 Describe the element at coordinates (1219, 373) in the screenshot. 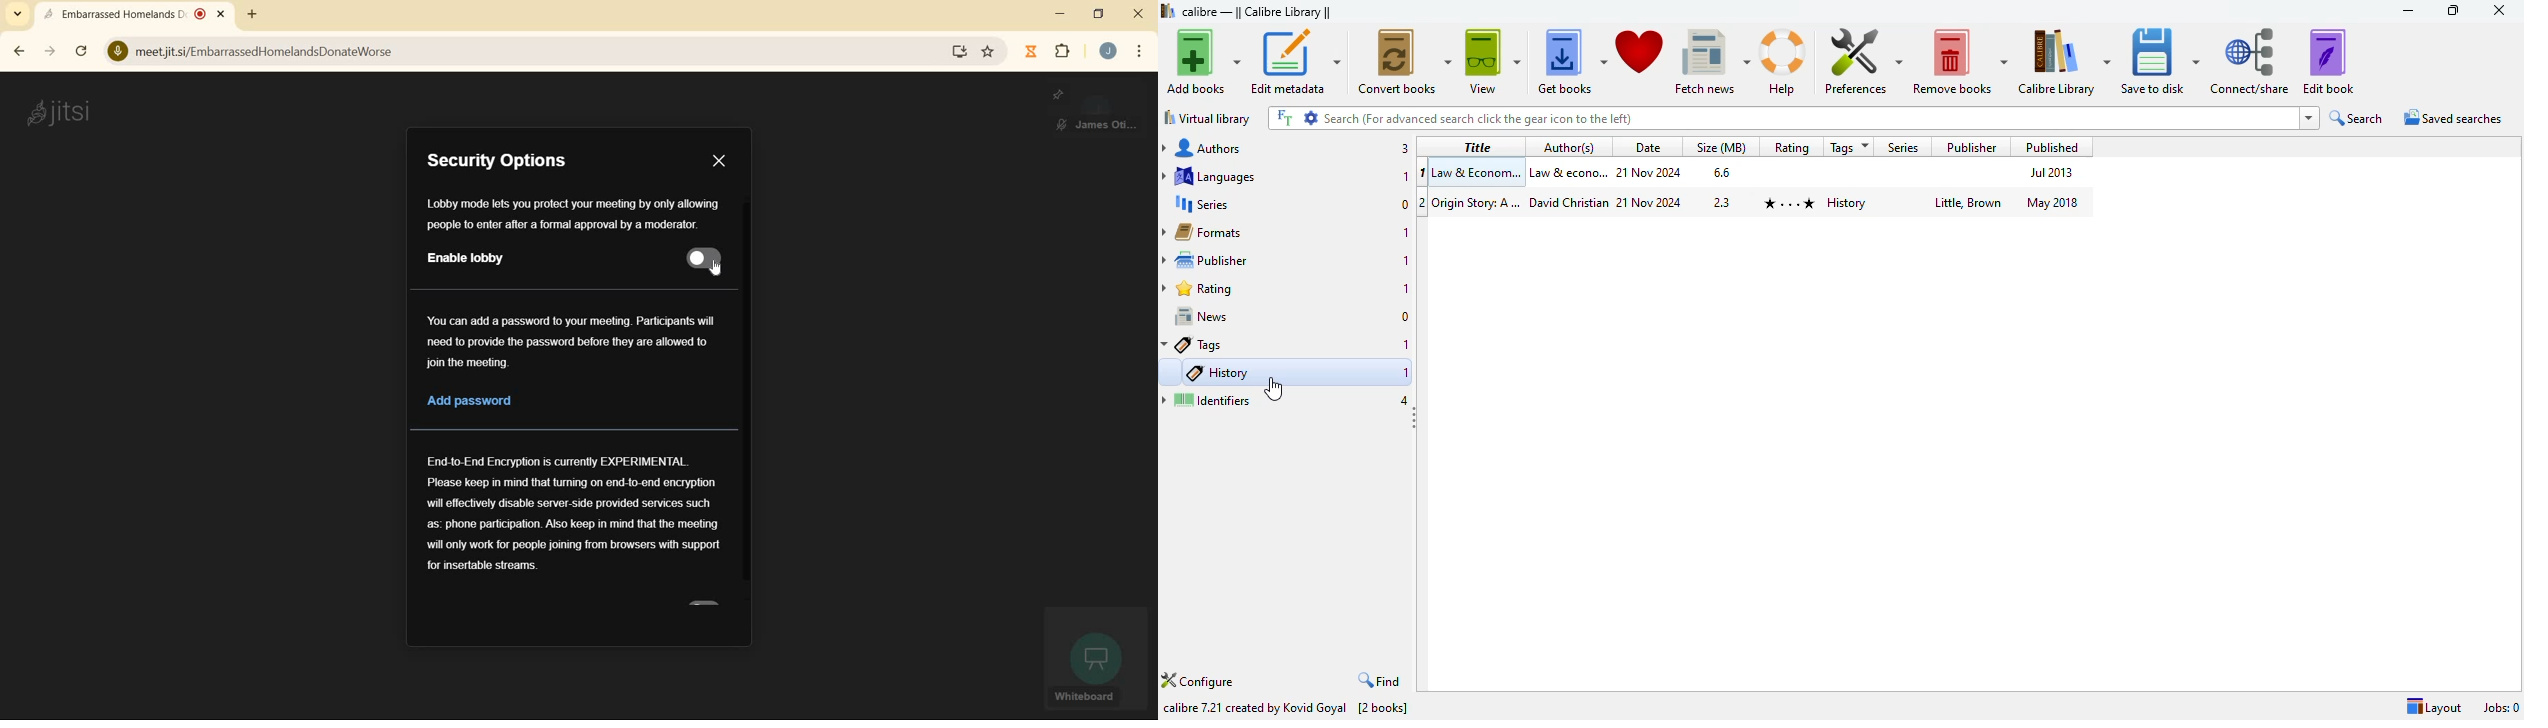

I see `history` at that location.